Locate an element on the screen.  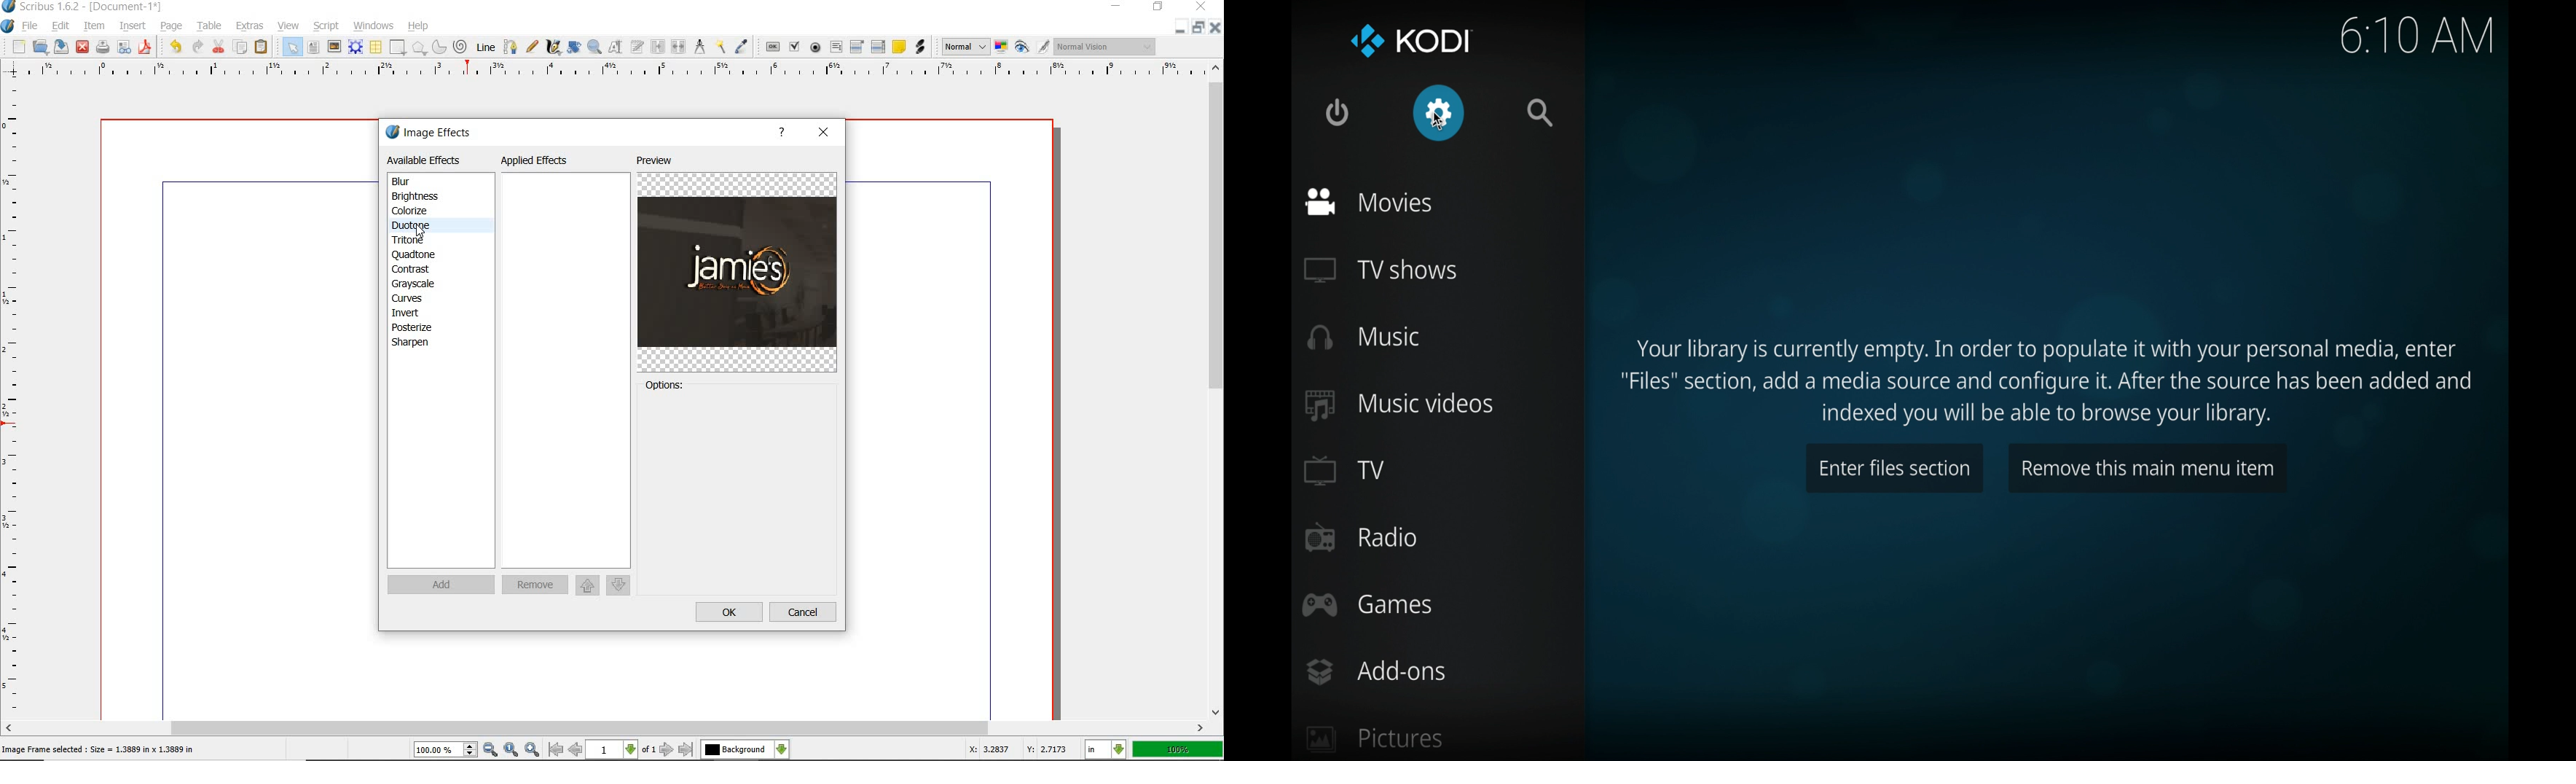
tv shows is located at coordinates (1380, 271).